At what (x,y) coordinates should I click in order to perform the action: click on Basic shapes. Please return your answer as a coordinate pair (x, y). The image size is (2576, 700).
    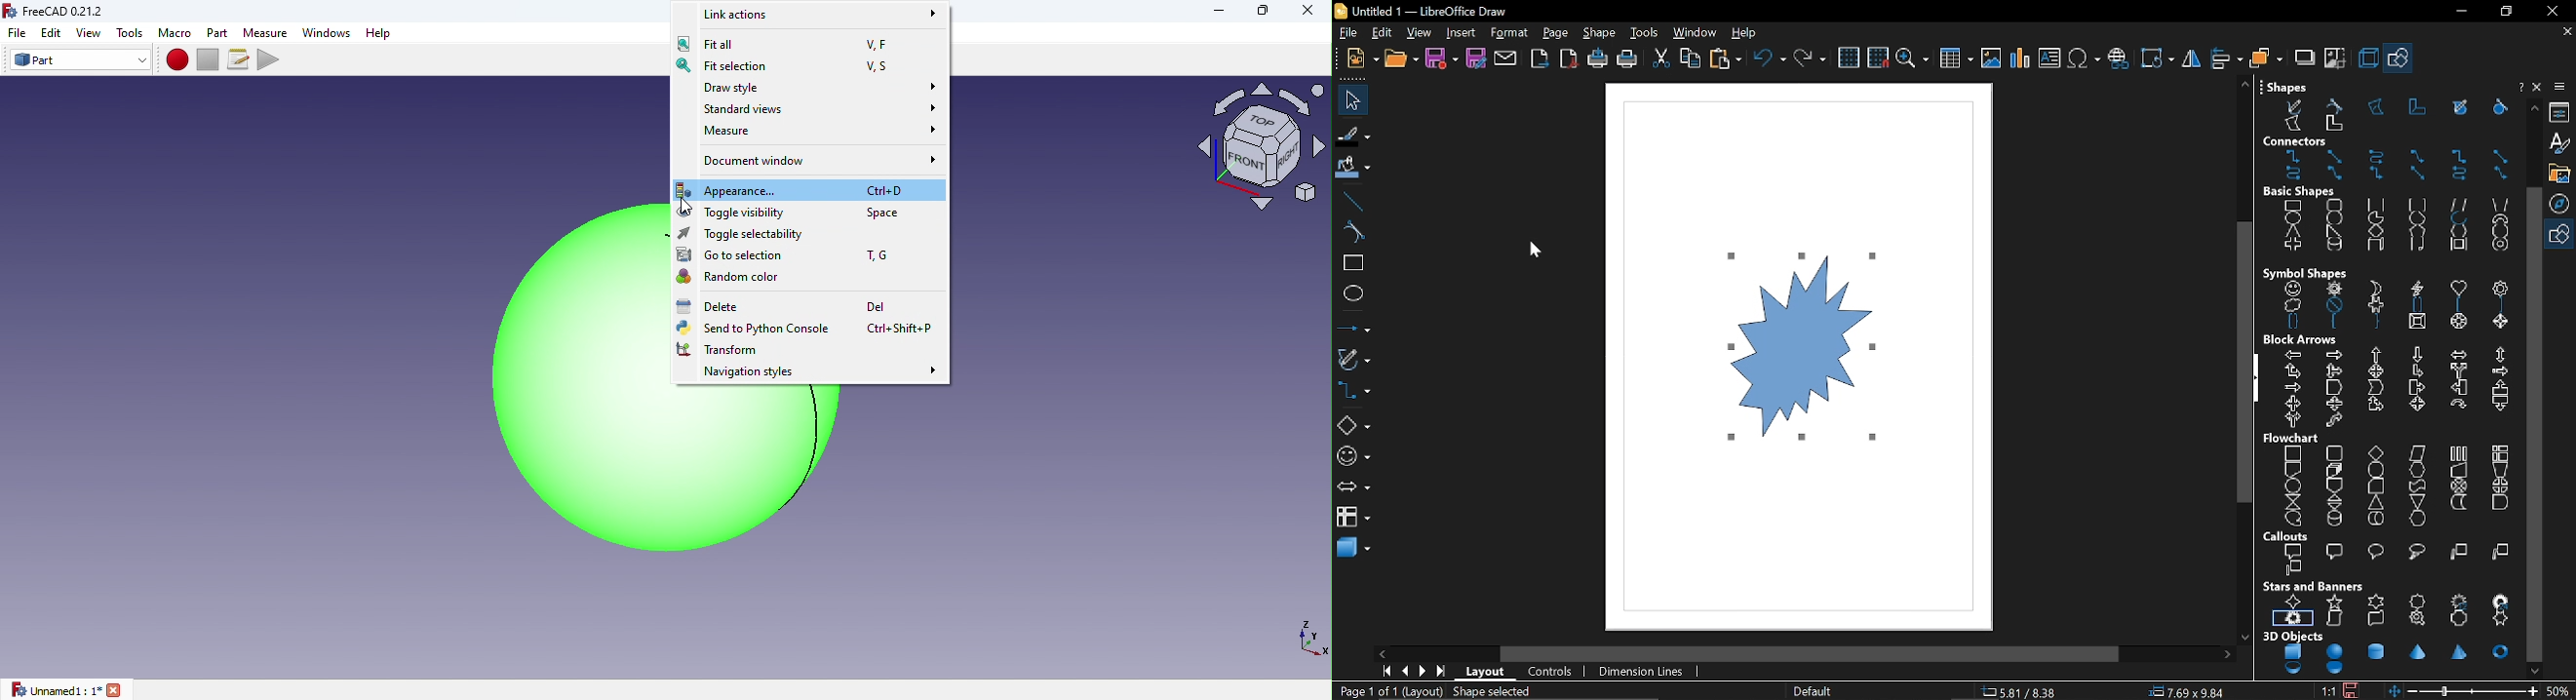
    Looking at the image, I should click on (2562, 235).